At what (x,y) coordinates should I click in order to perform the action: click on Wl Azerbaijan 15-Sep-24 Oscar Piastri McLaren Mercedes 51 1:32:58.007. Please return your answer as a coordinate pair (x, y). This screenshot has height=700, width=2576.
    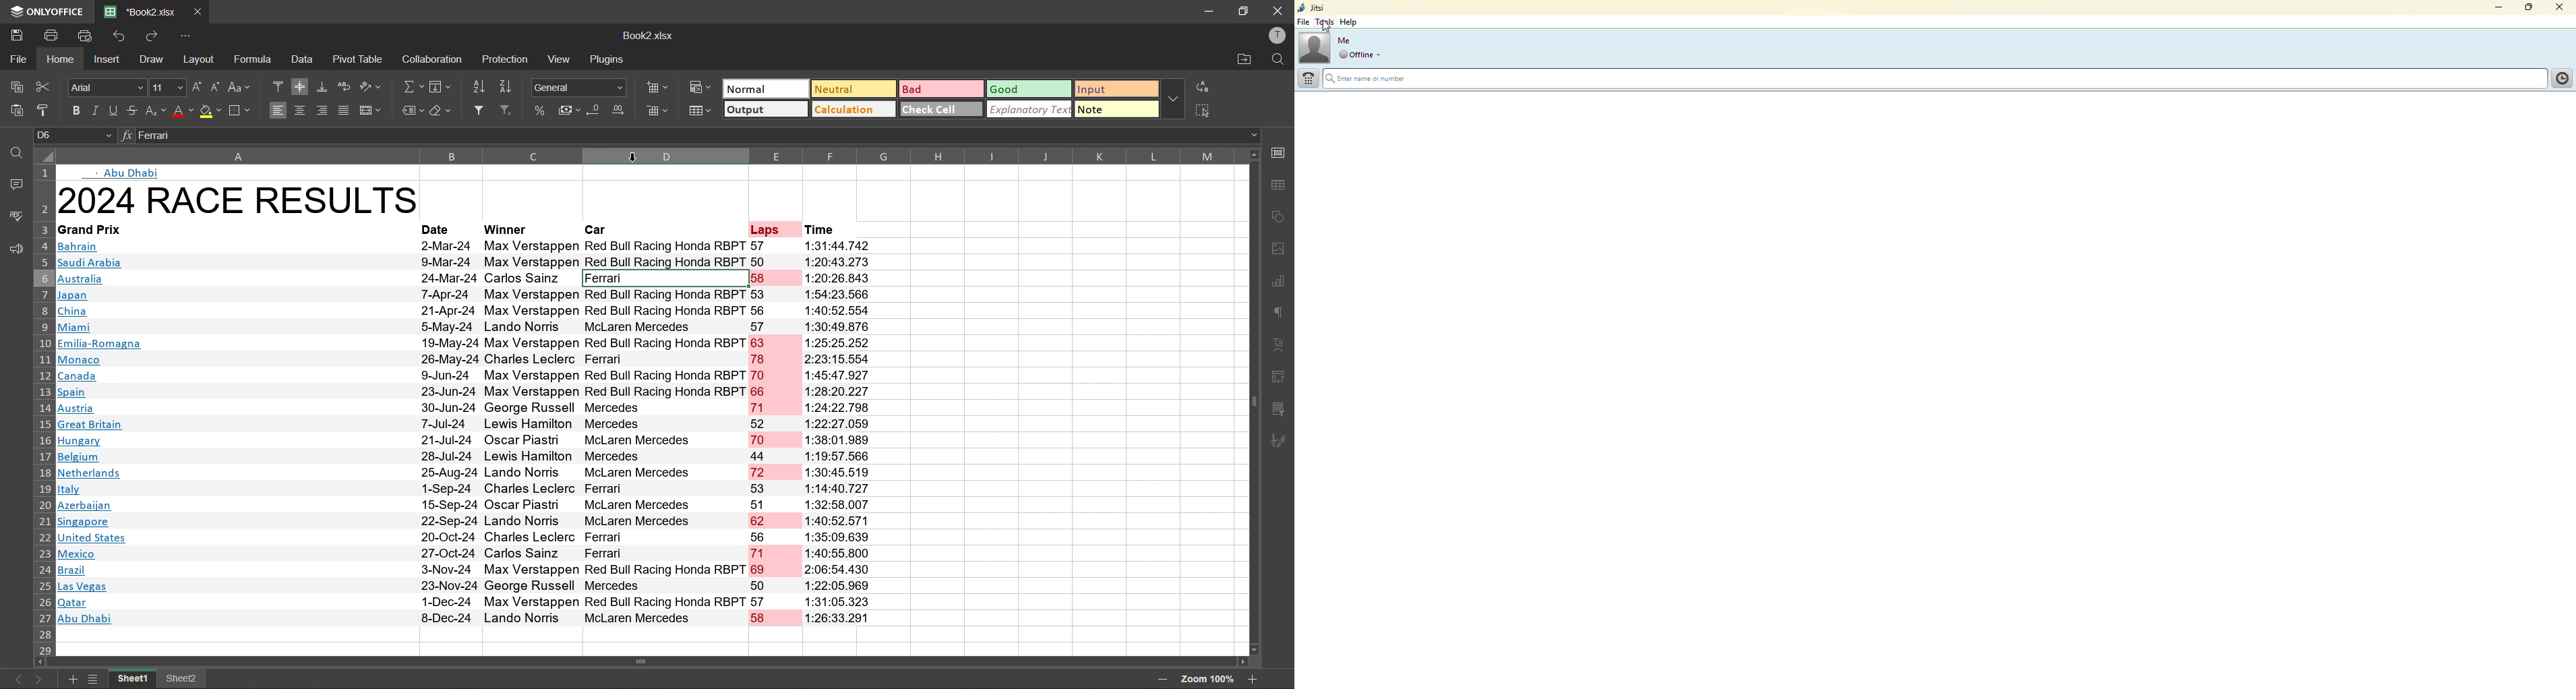
    Looking at the image, I should click on (467, 504).